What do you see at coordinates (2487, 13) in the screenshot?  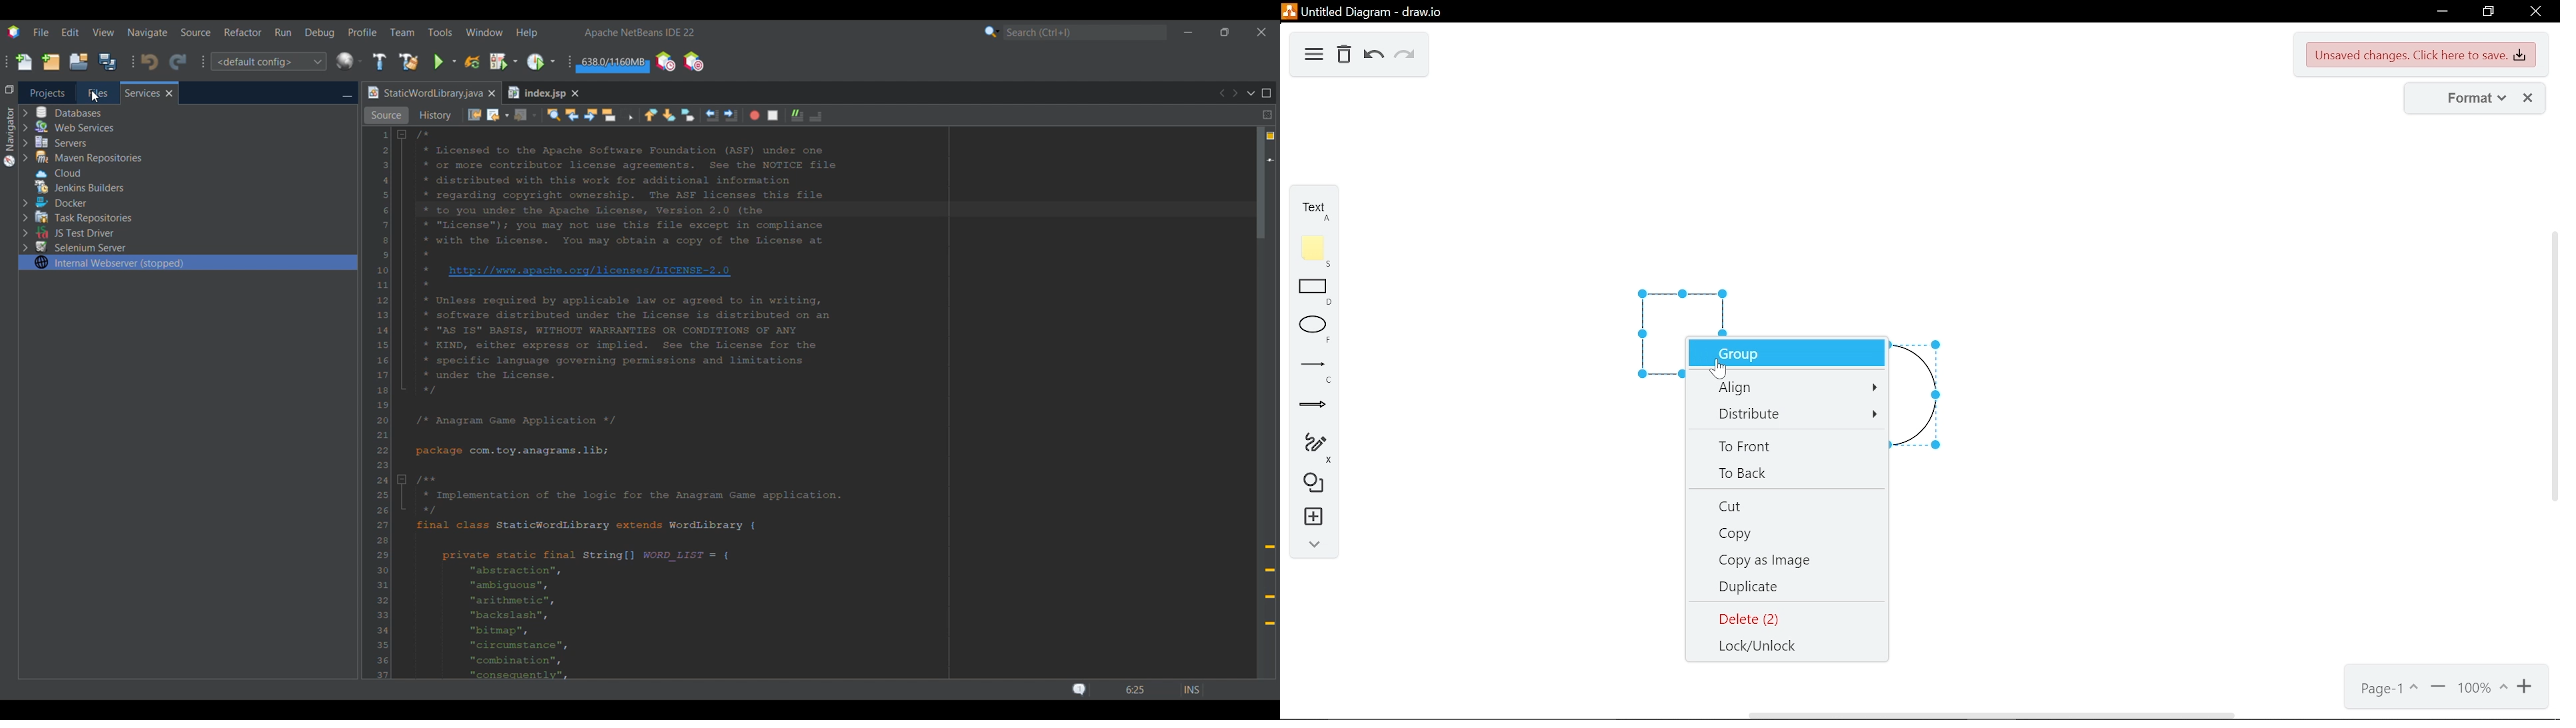 I see `restore down` at bounding box center [2487, 13].